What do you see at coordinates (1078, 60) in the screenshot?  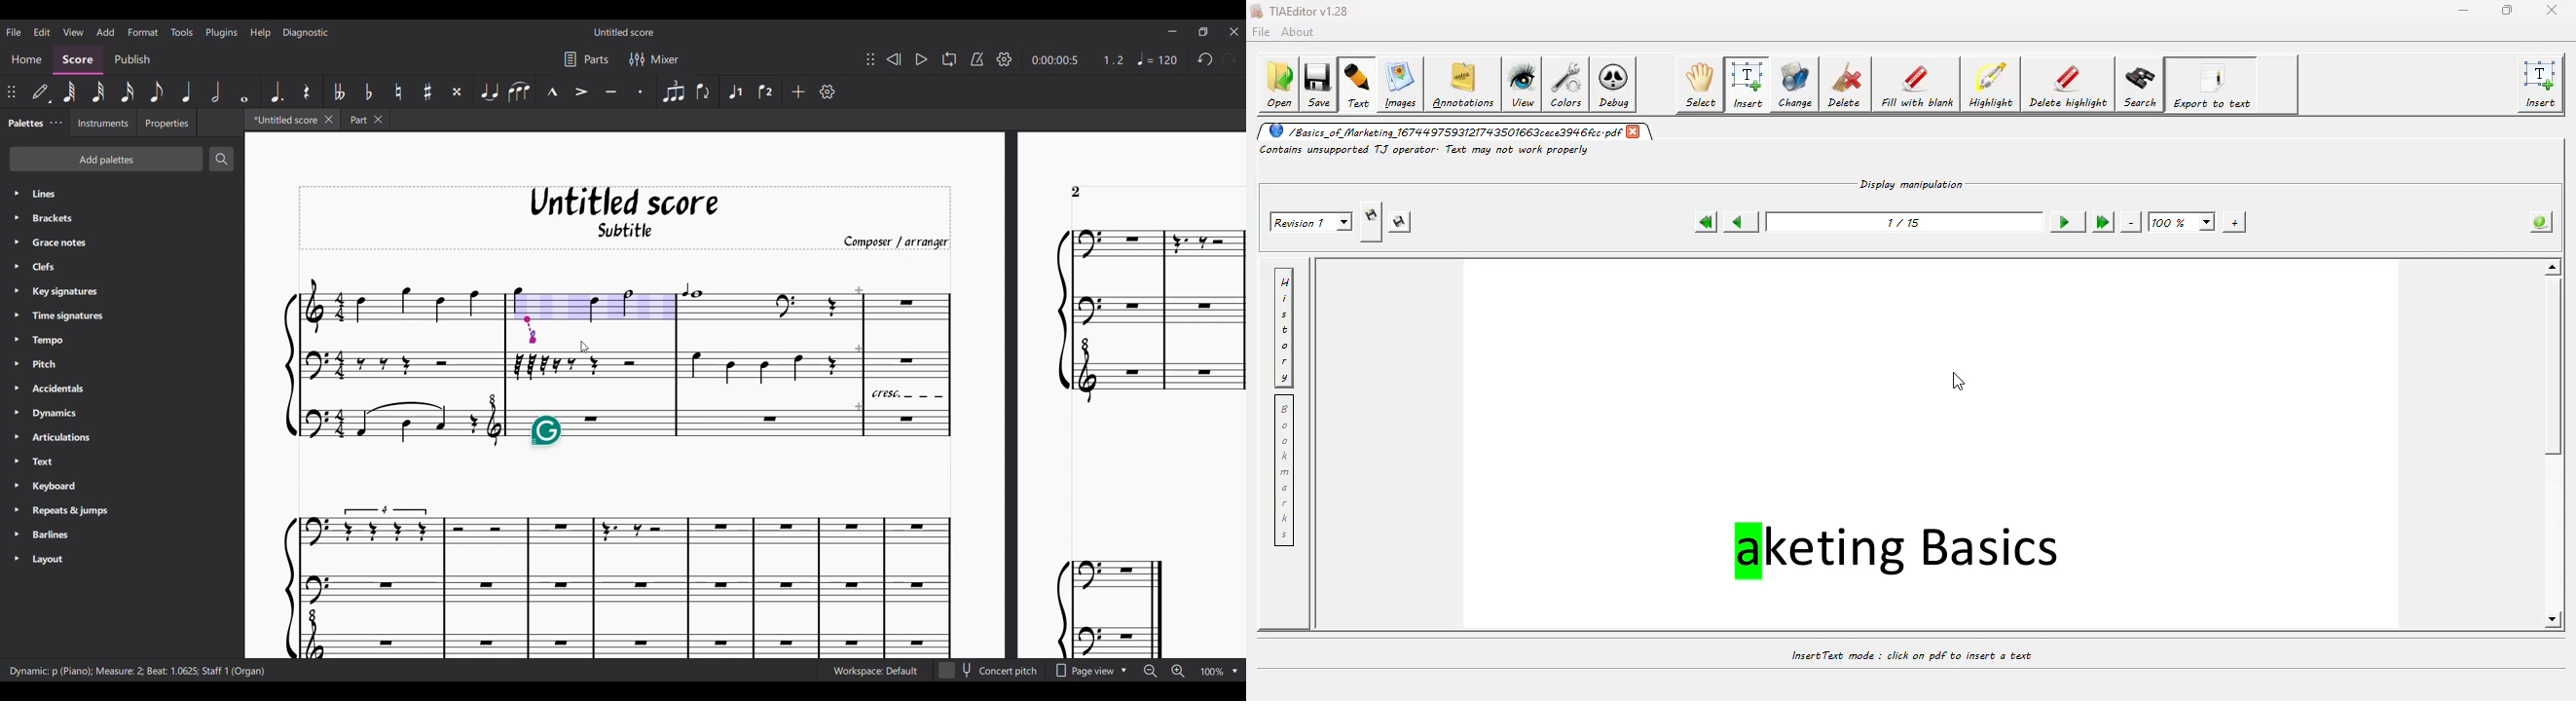 I see `Current duration and ratio changed` at bounding box center [1078, 60].